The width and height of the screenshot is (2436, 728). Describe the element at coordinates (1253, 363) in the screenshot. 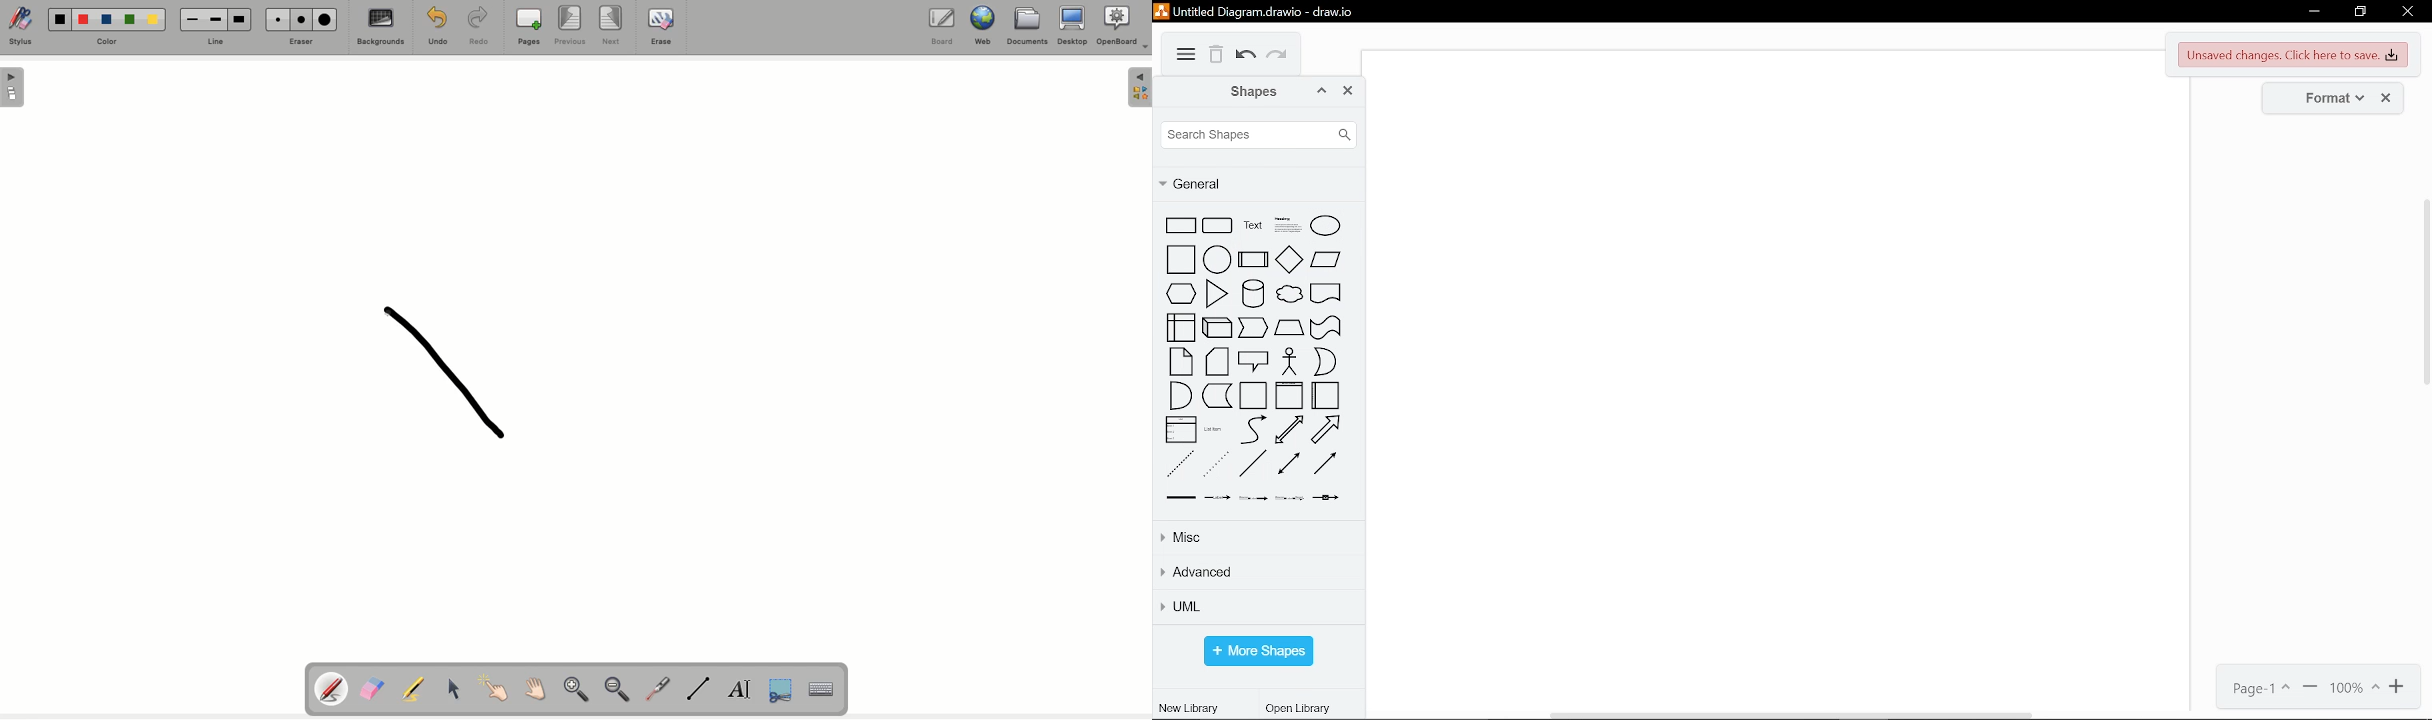

I see `callout` at that location.